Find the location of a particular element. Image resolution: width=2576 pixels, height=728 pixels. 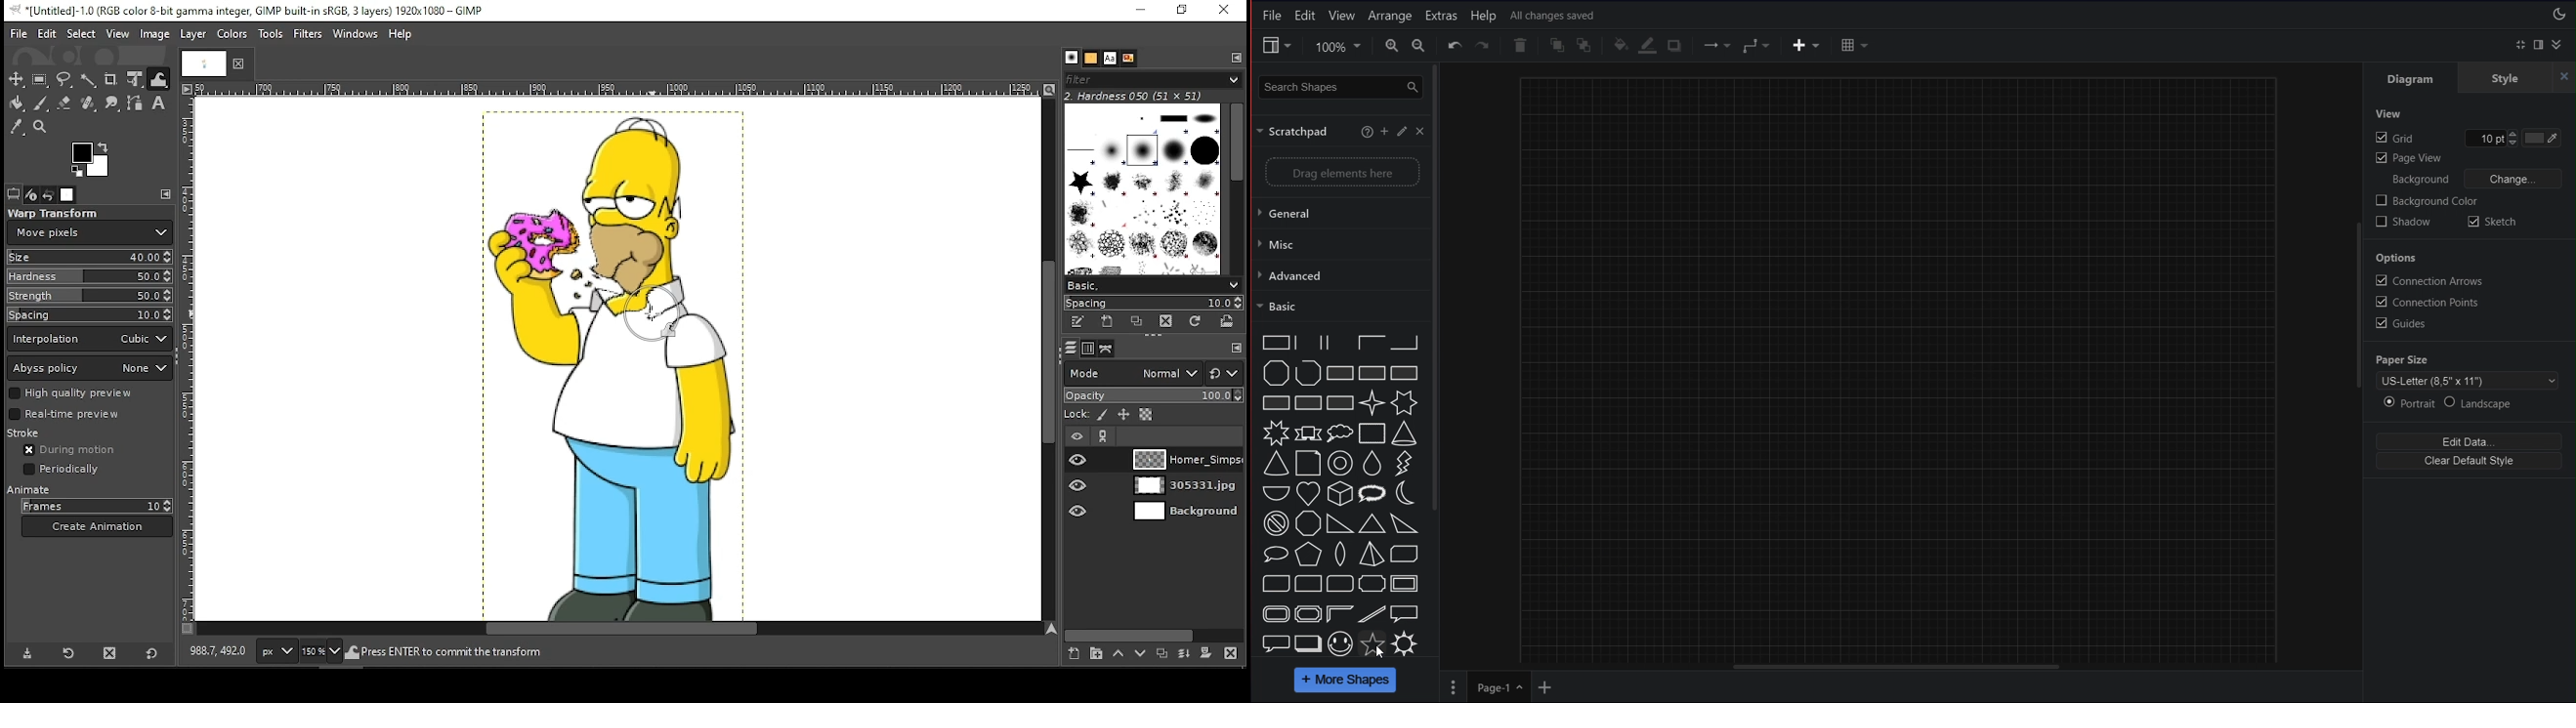

Style is located at coordinates (2505, 77).